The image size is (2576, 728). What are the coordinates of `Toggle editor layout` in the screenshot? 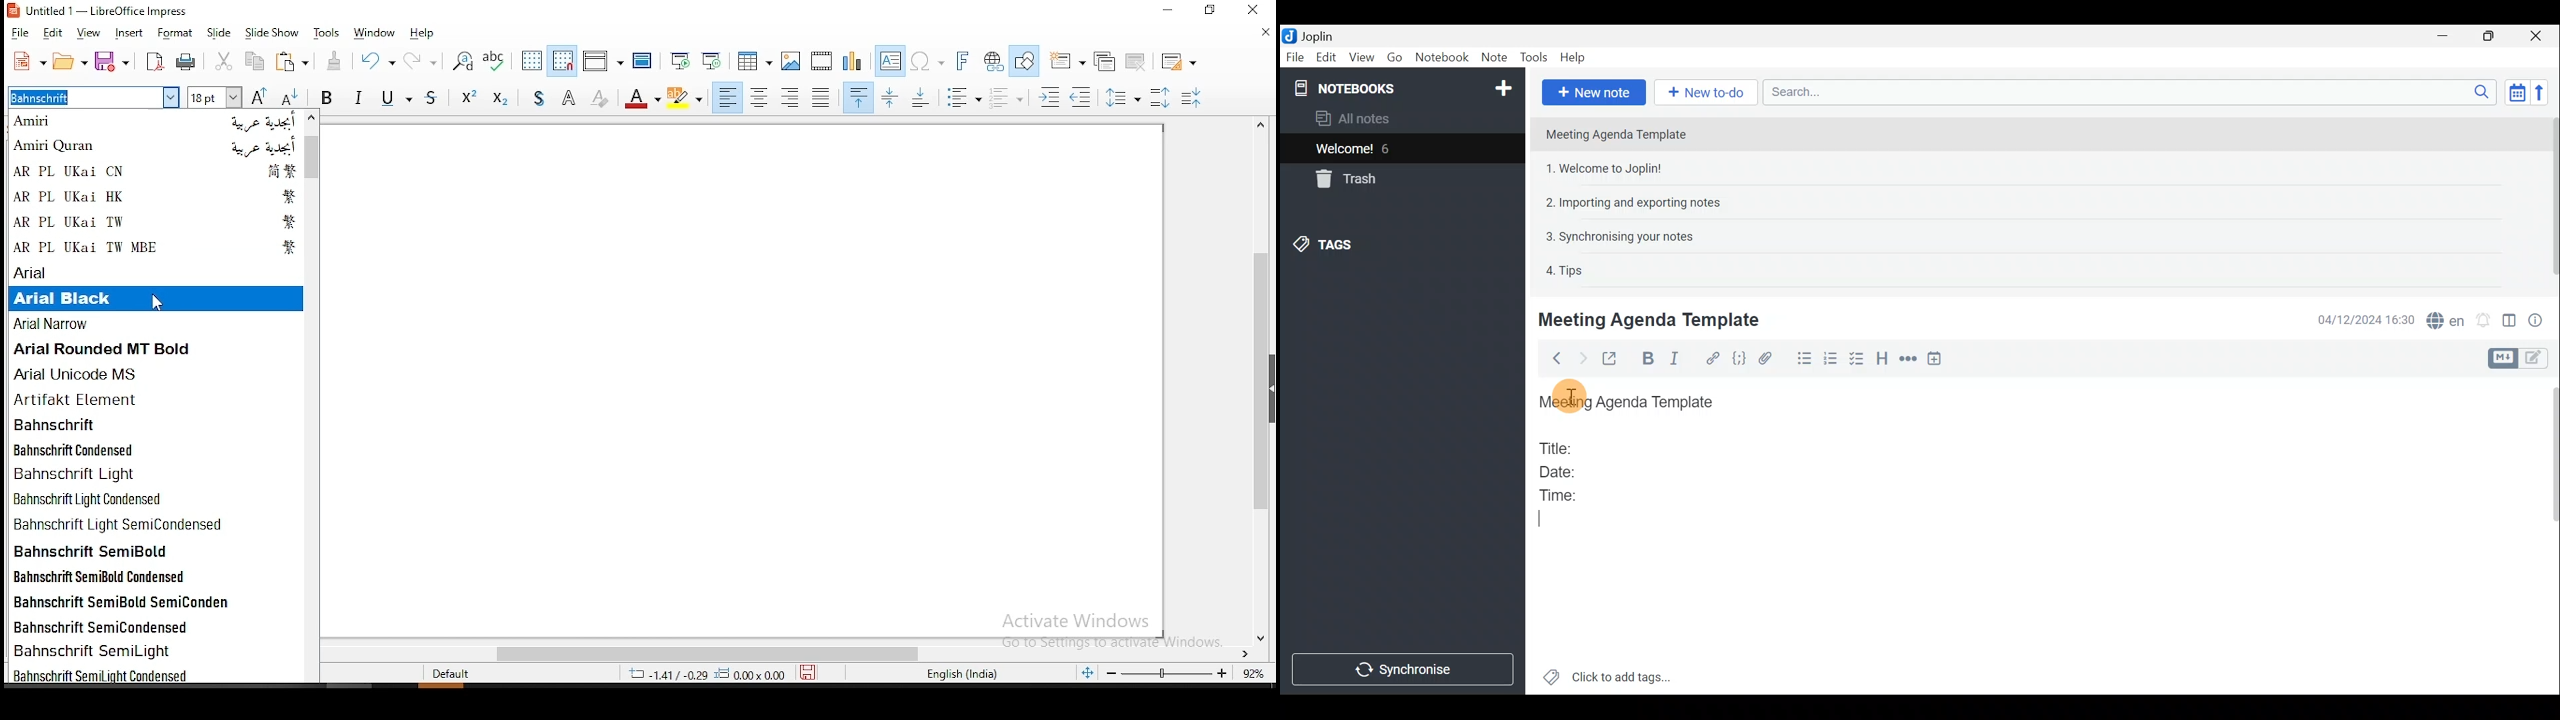 It's located at (2510, 323).